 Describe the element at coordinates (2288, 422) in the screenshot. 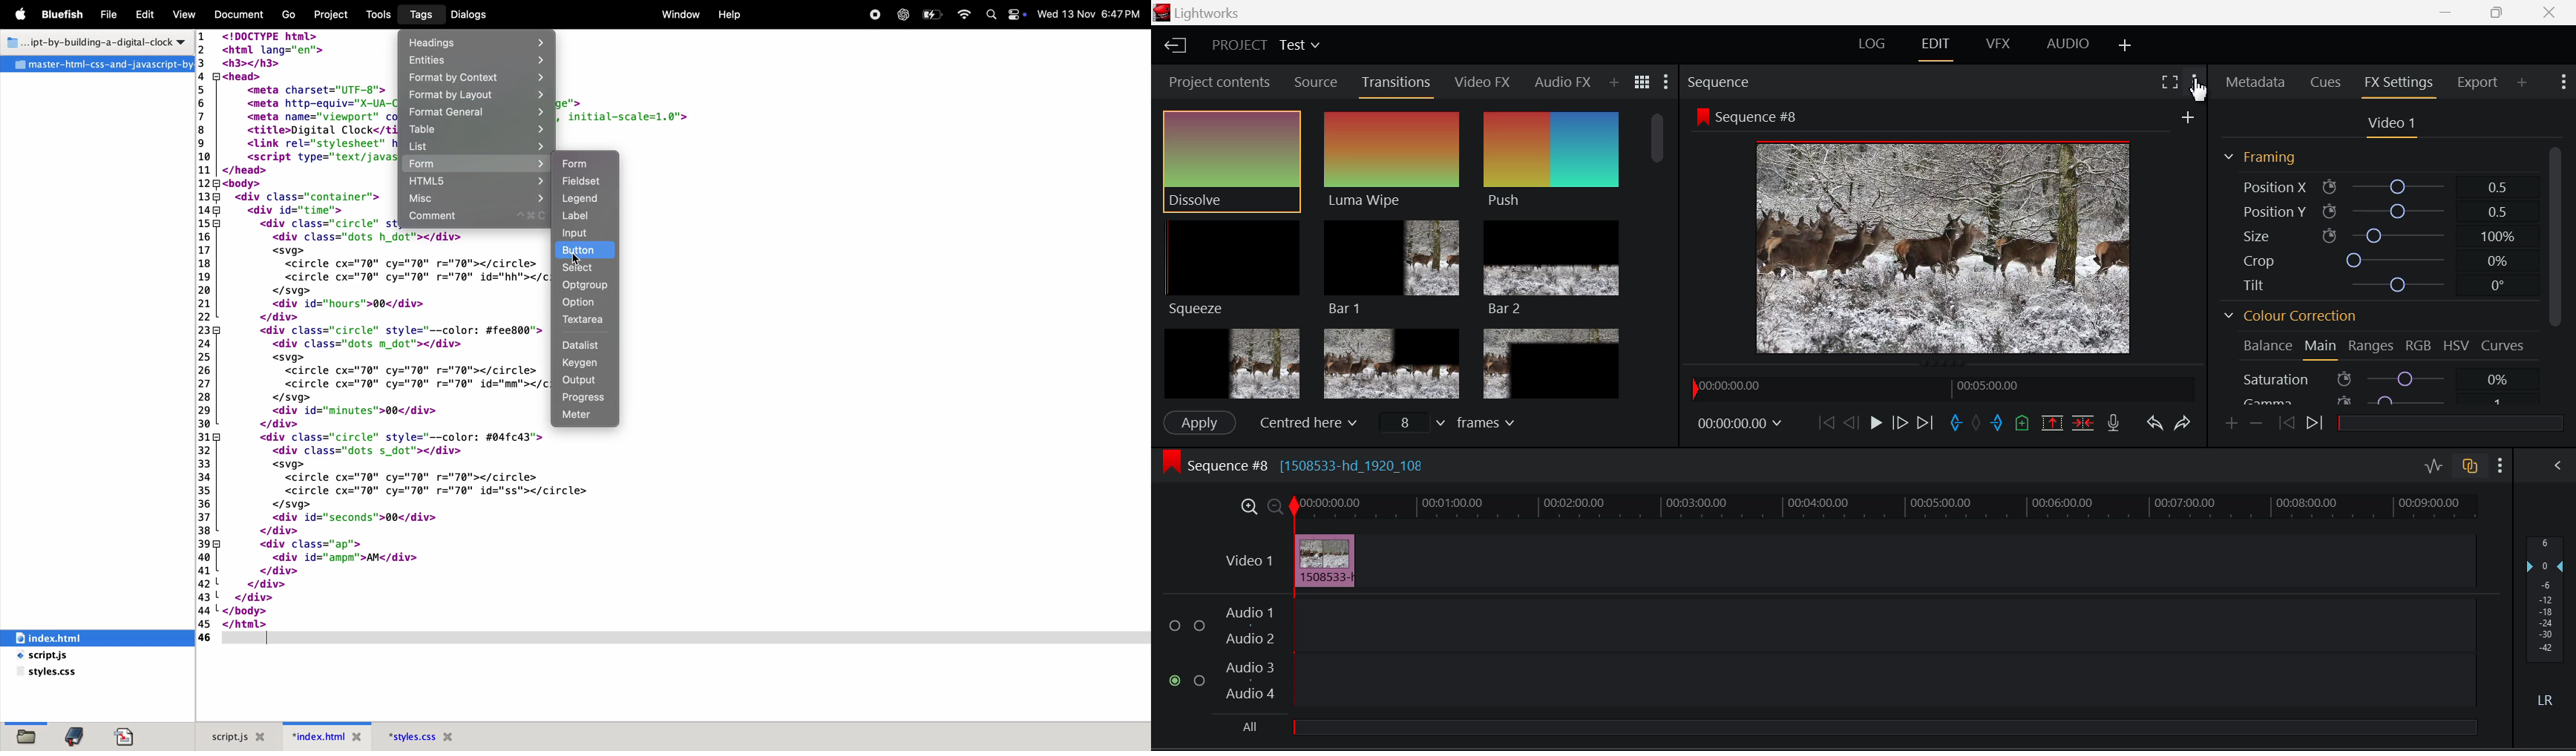

I see `Previous keyframe` at that location.